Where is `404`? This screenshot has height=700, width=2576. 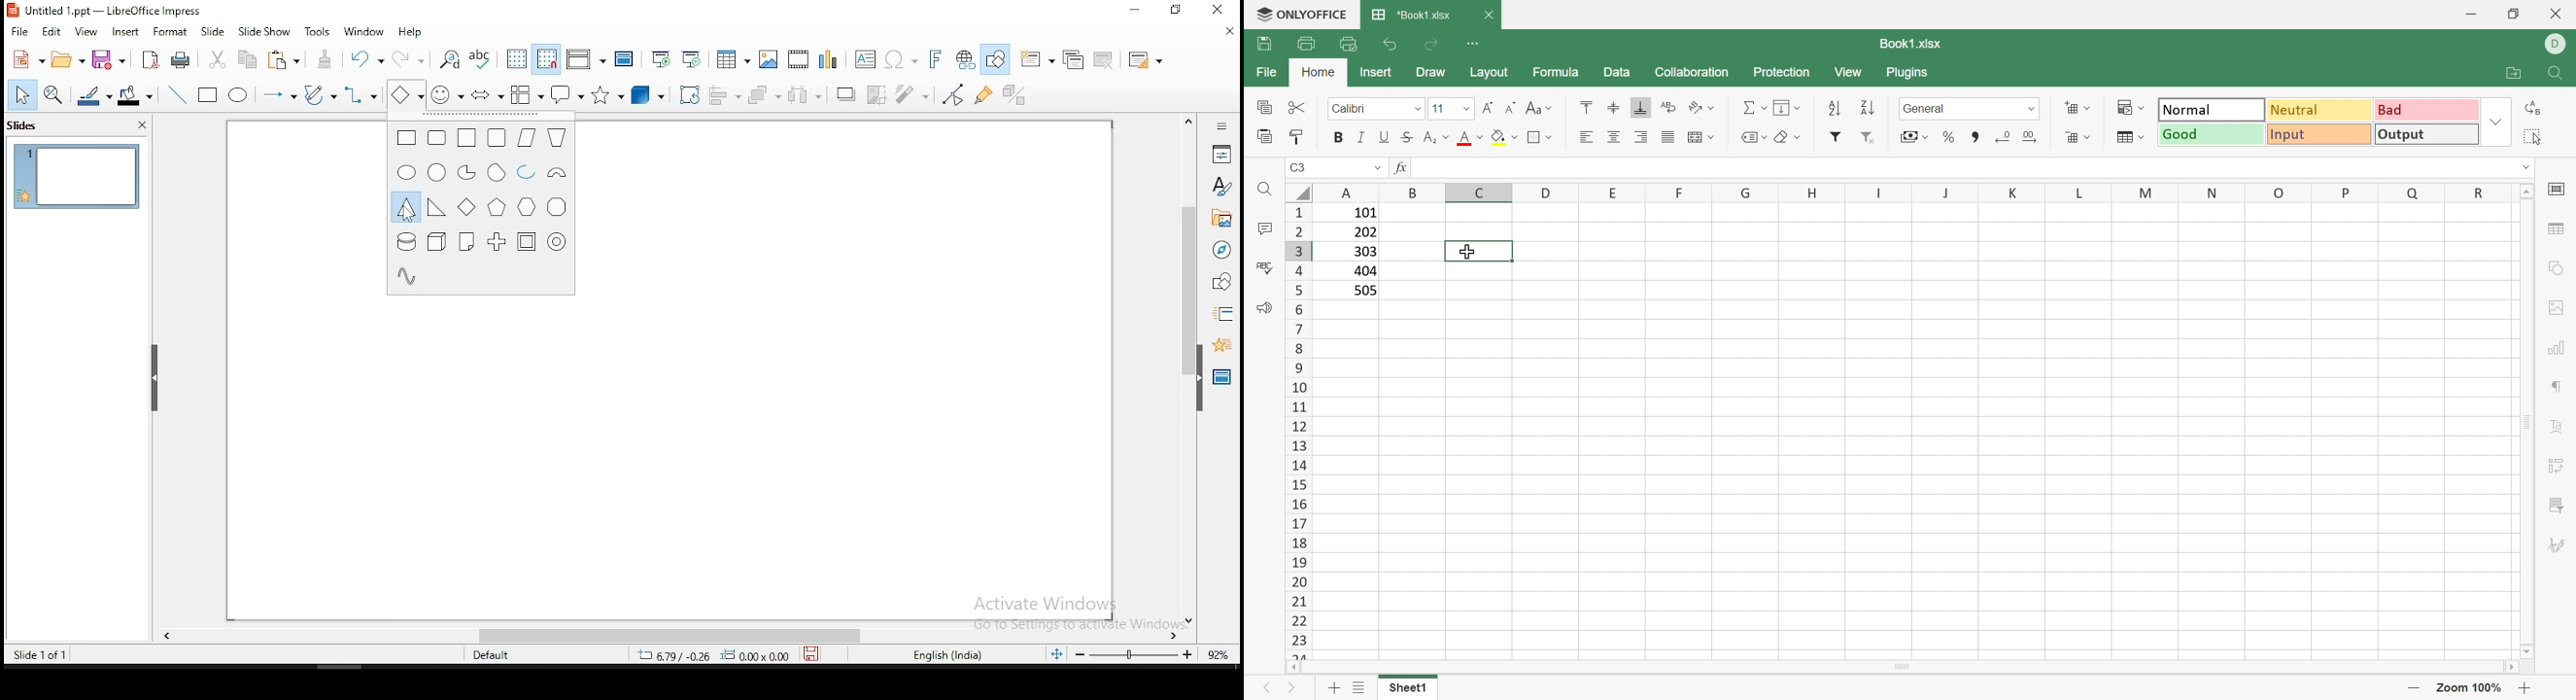
404 is located at coordinates (1364, 271).